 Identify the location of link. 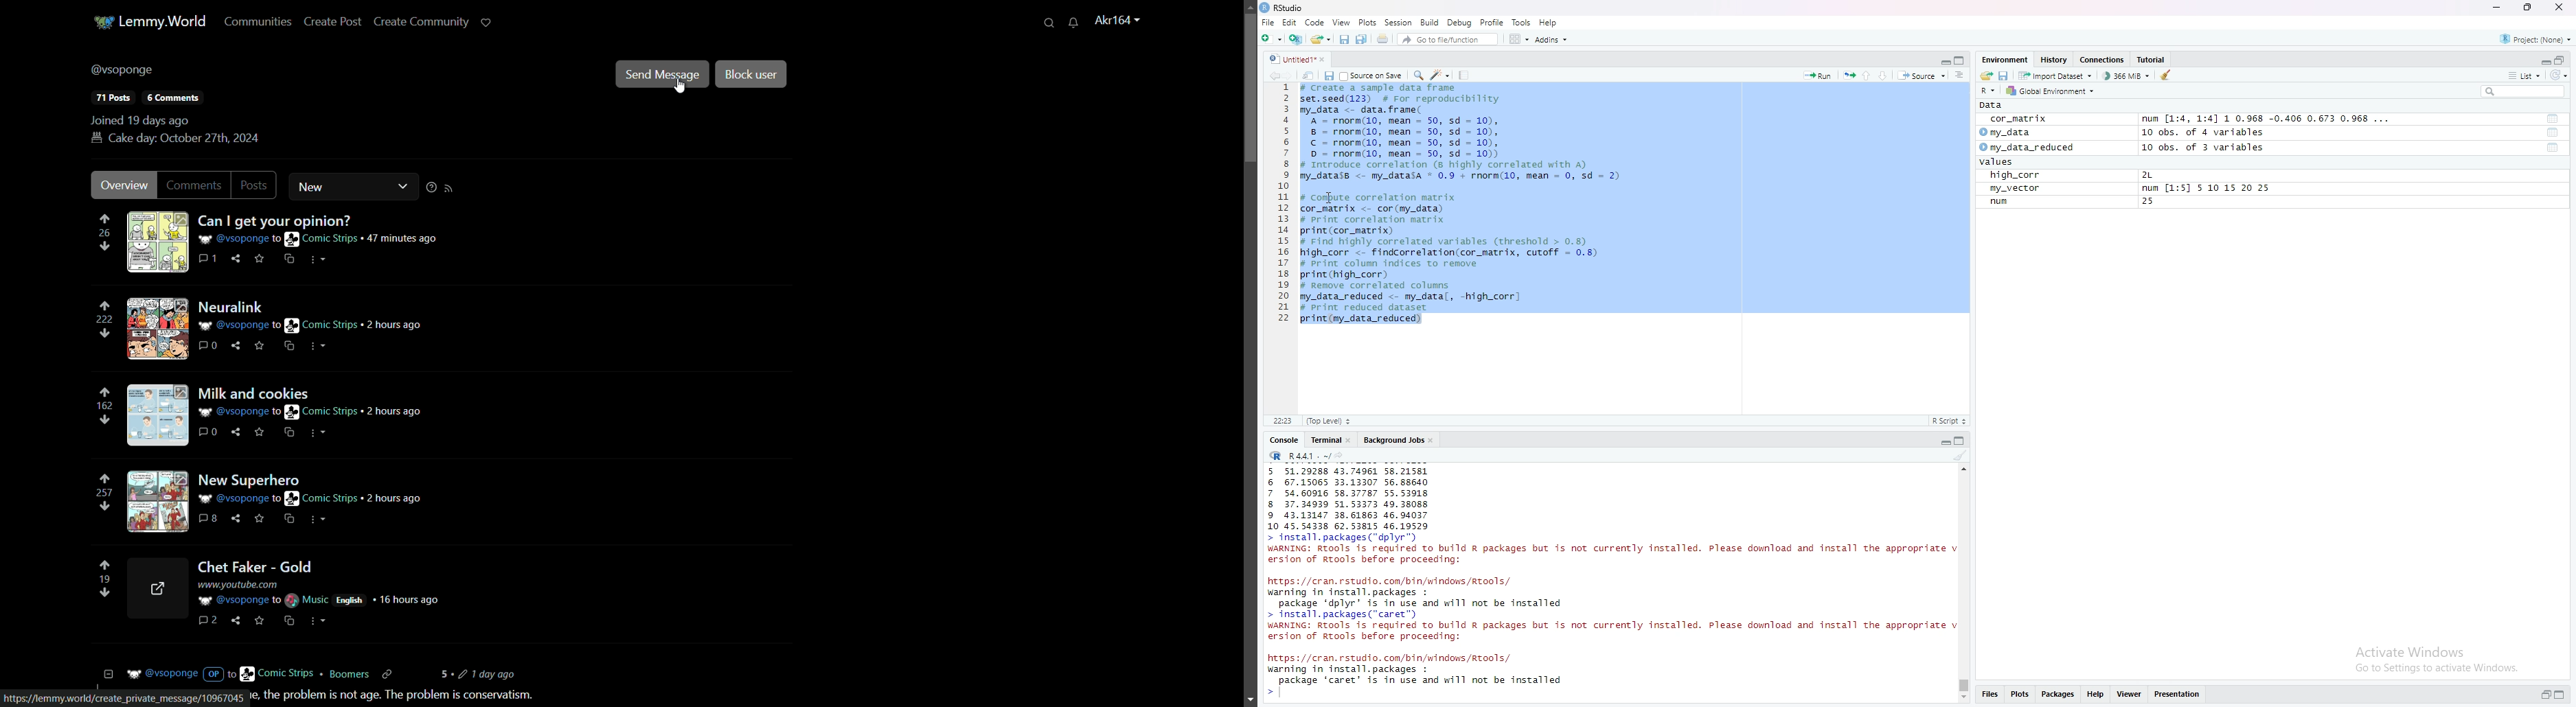
(124, 699).